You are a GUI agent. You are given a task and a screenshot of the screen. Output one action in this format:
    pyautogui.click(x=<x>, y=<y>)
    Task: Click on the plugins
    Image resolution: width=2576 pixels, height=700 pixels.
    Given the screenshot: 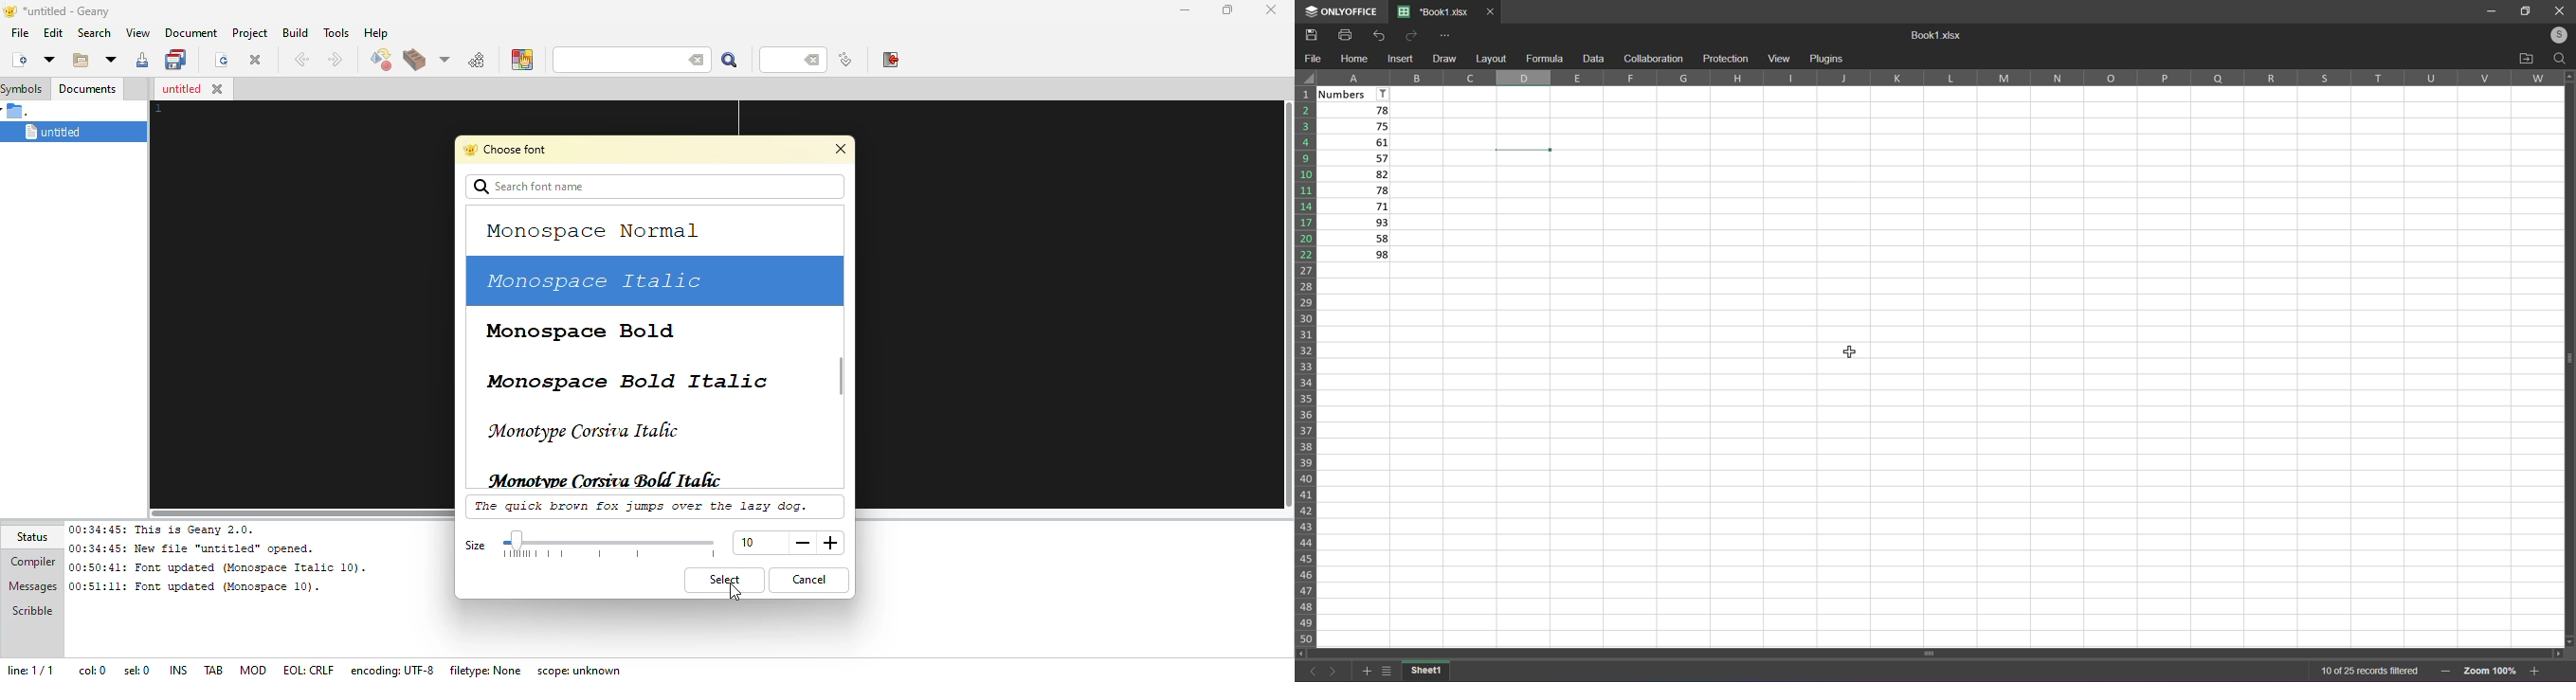 What is the action you would take?
    pyautogui.click(x=1827, y=59)
    